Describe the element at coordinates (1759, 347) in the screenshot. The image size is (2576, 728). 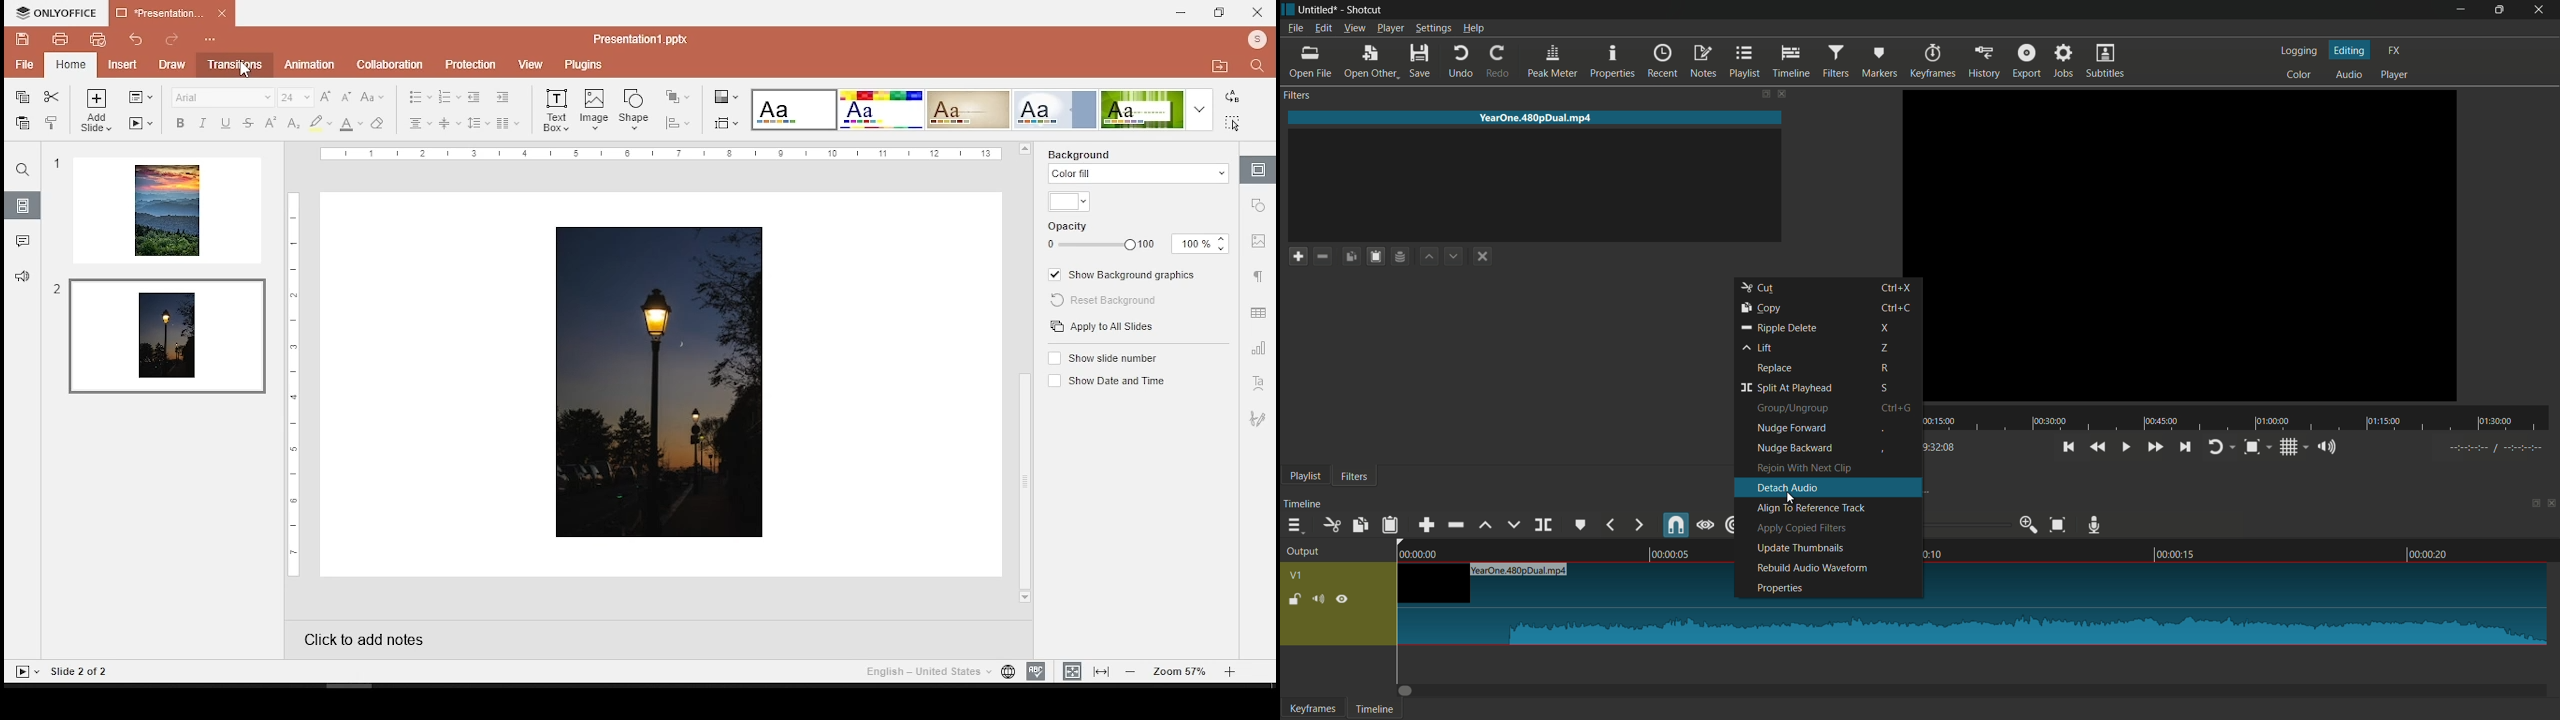
I see `lift` at that location.